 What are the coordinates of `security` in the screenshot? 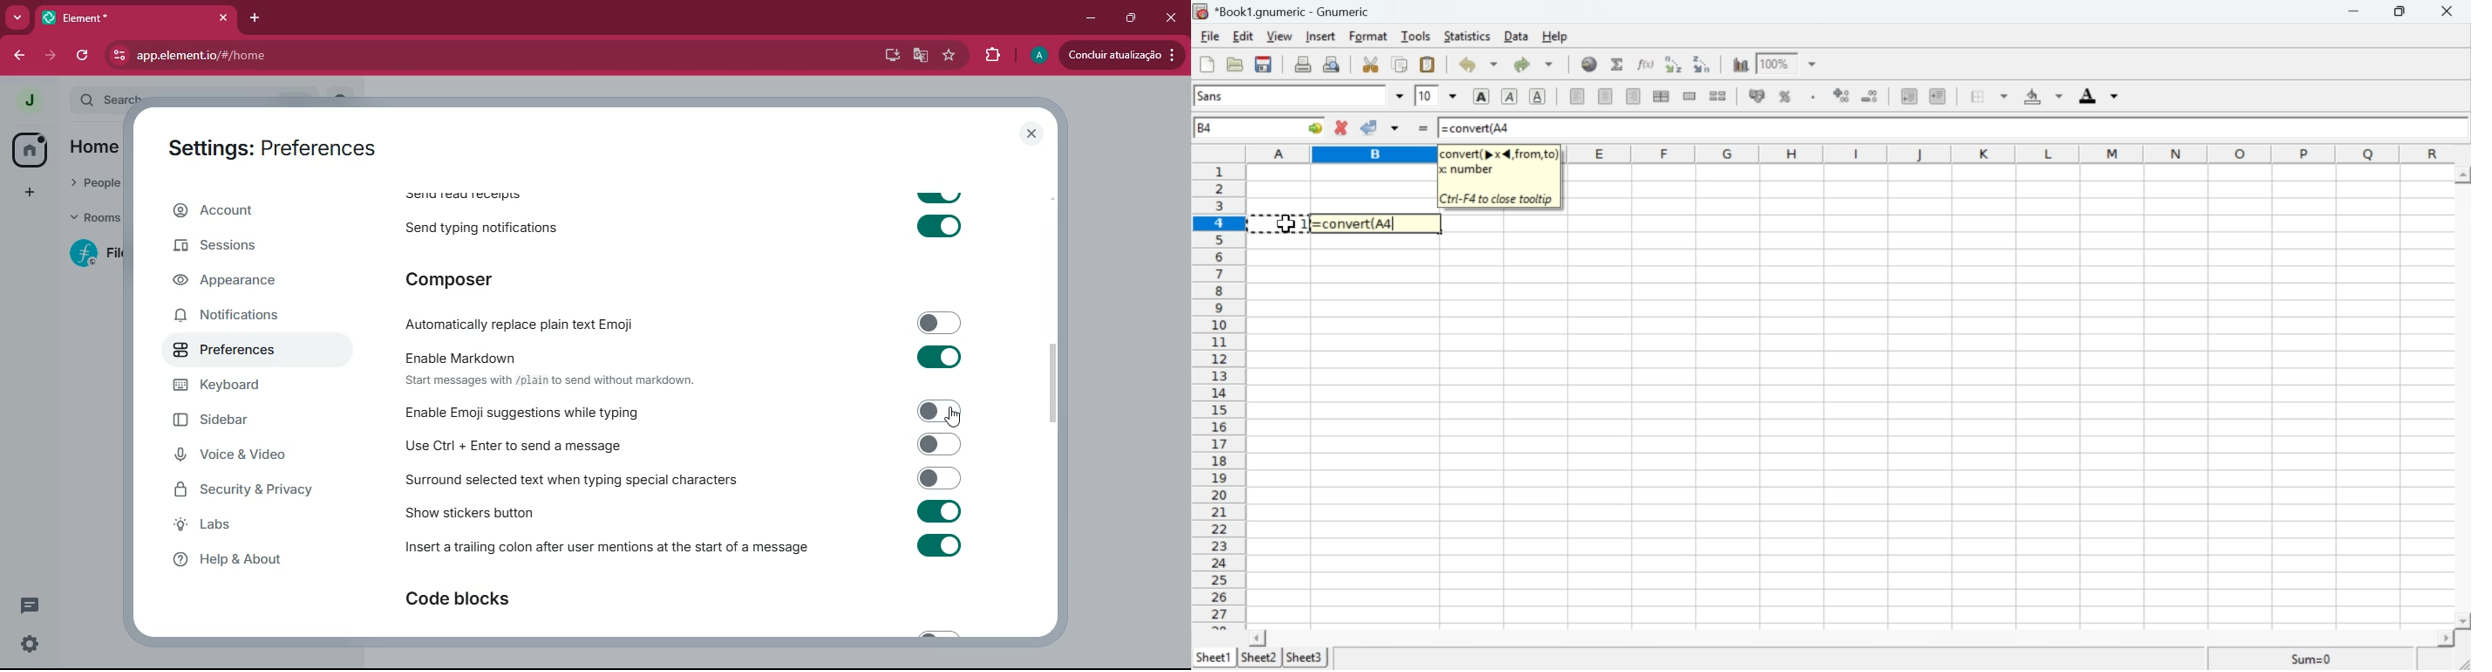 It's located at (259, 491).